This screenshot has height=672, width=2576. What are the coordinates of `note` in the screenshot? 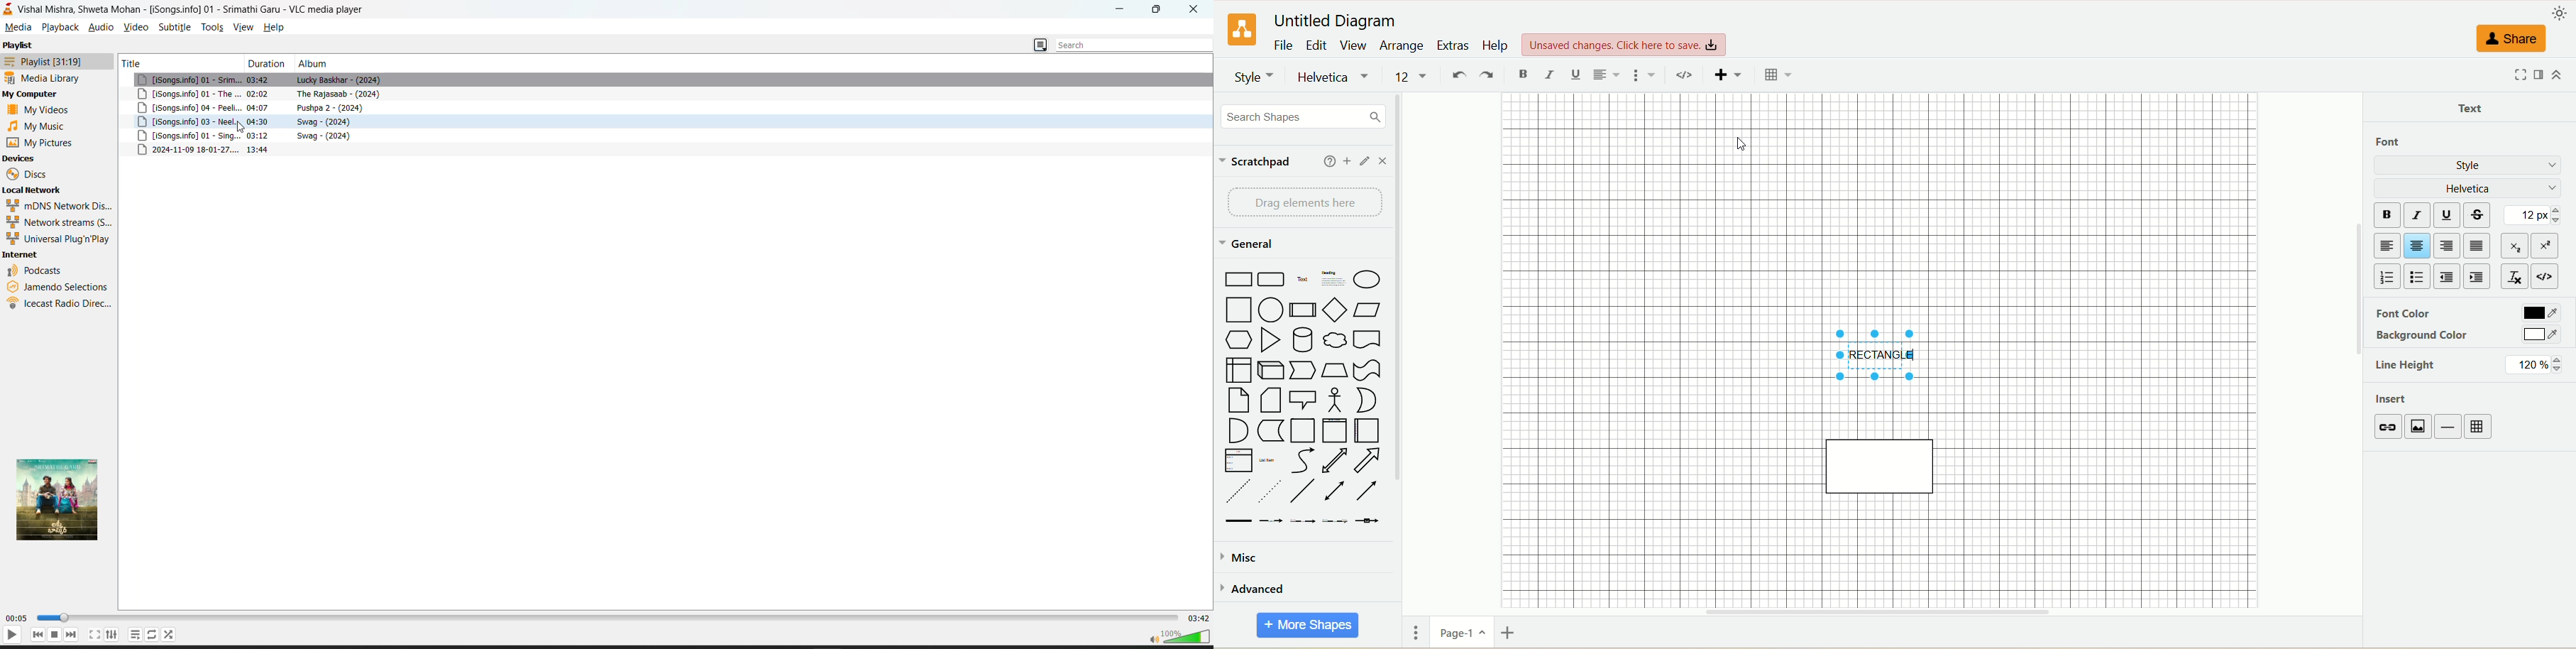 It's located at (1238, 400).